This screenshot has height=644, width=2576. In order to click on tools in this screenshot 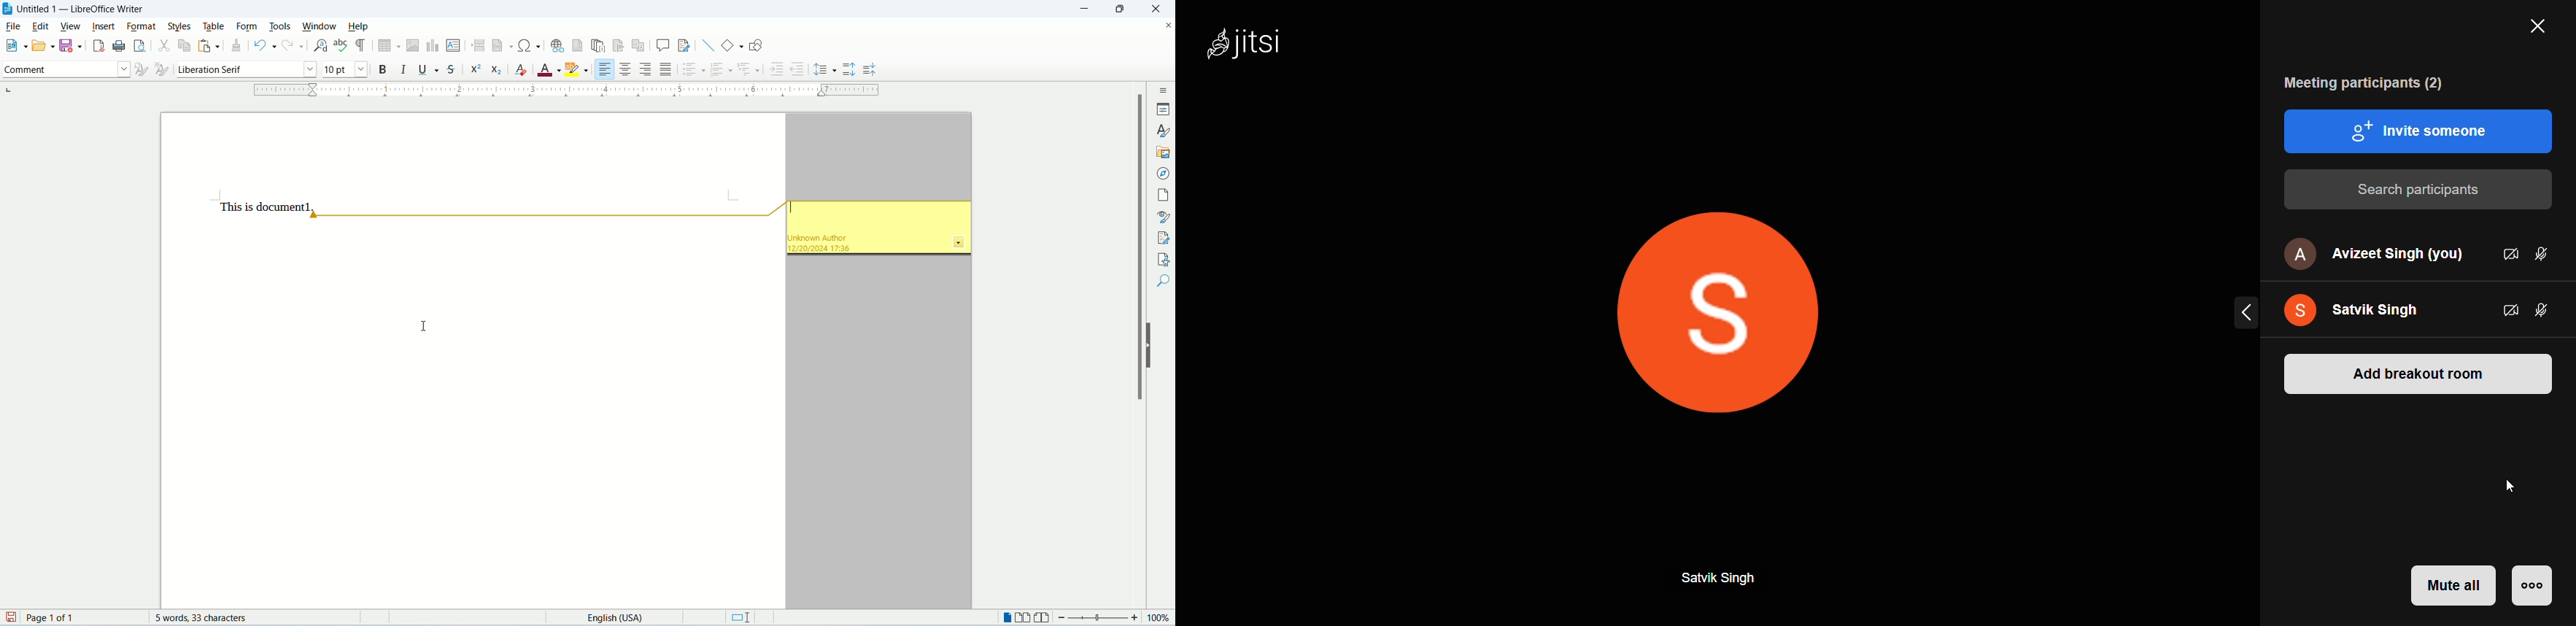, I will do `click(281, 26)`.